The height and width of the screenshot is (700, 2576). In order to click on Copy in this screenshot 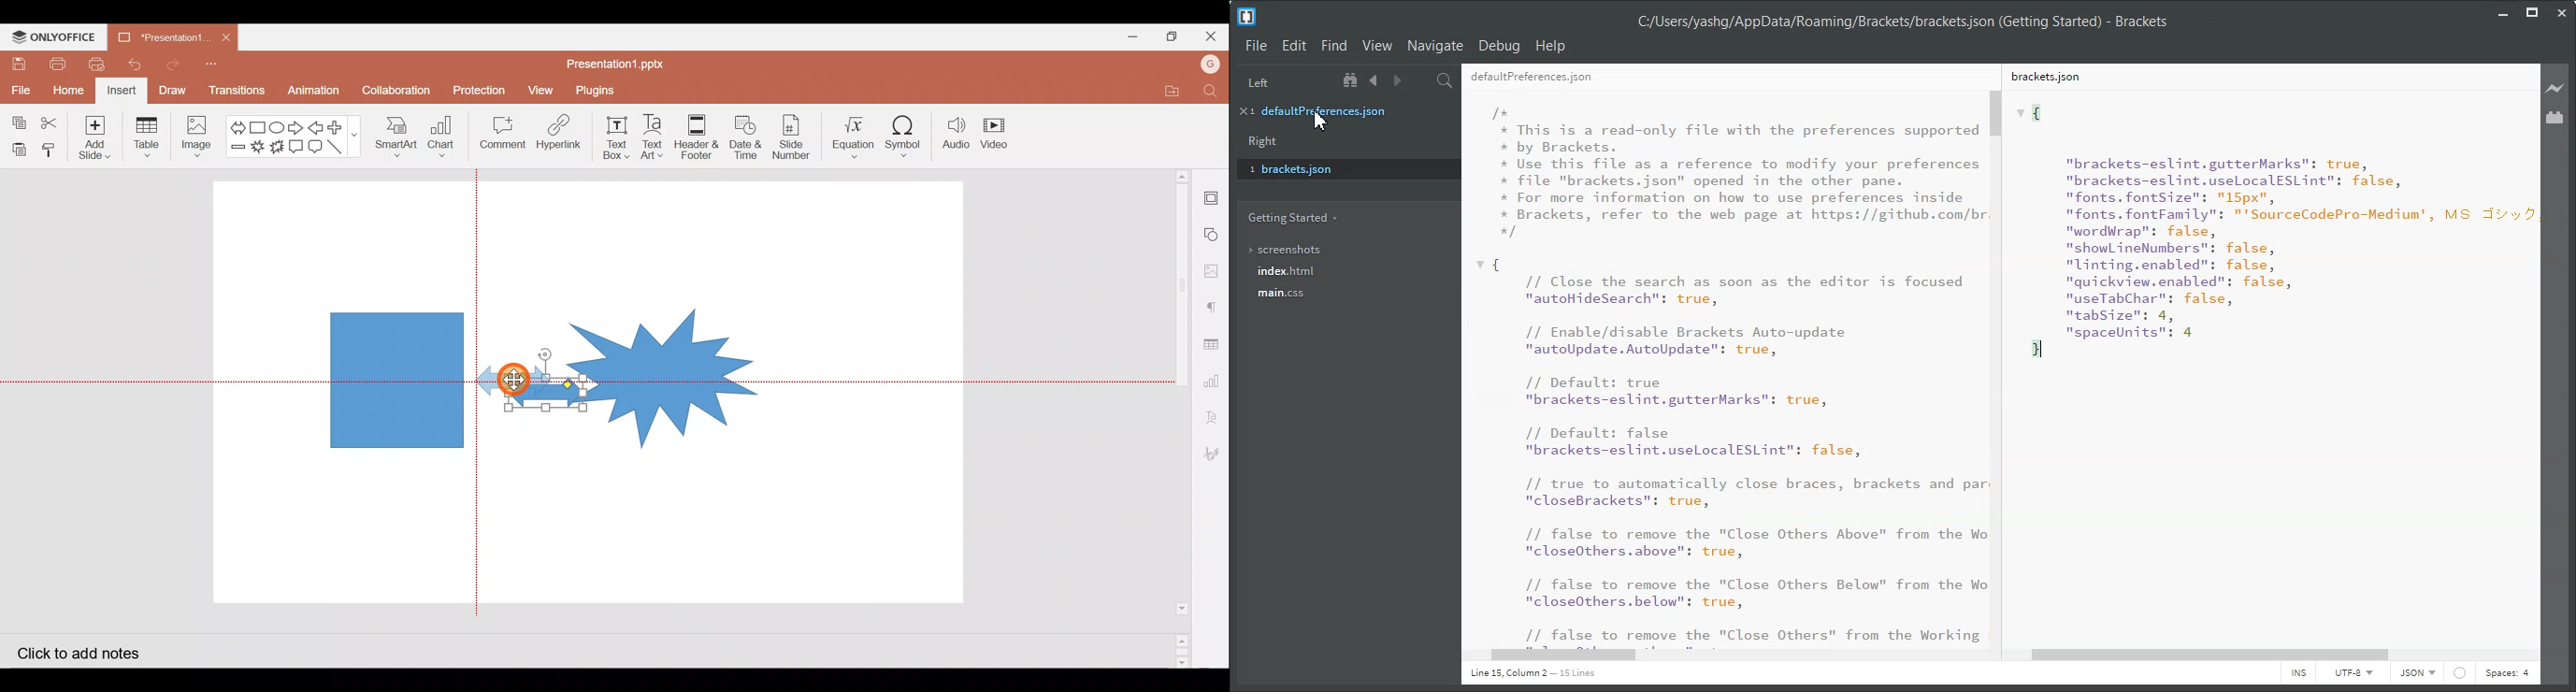, I will do `click(16, 118)`.